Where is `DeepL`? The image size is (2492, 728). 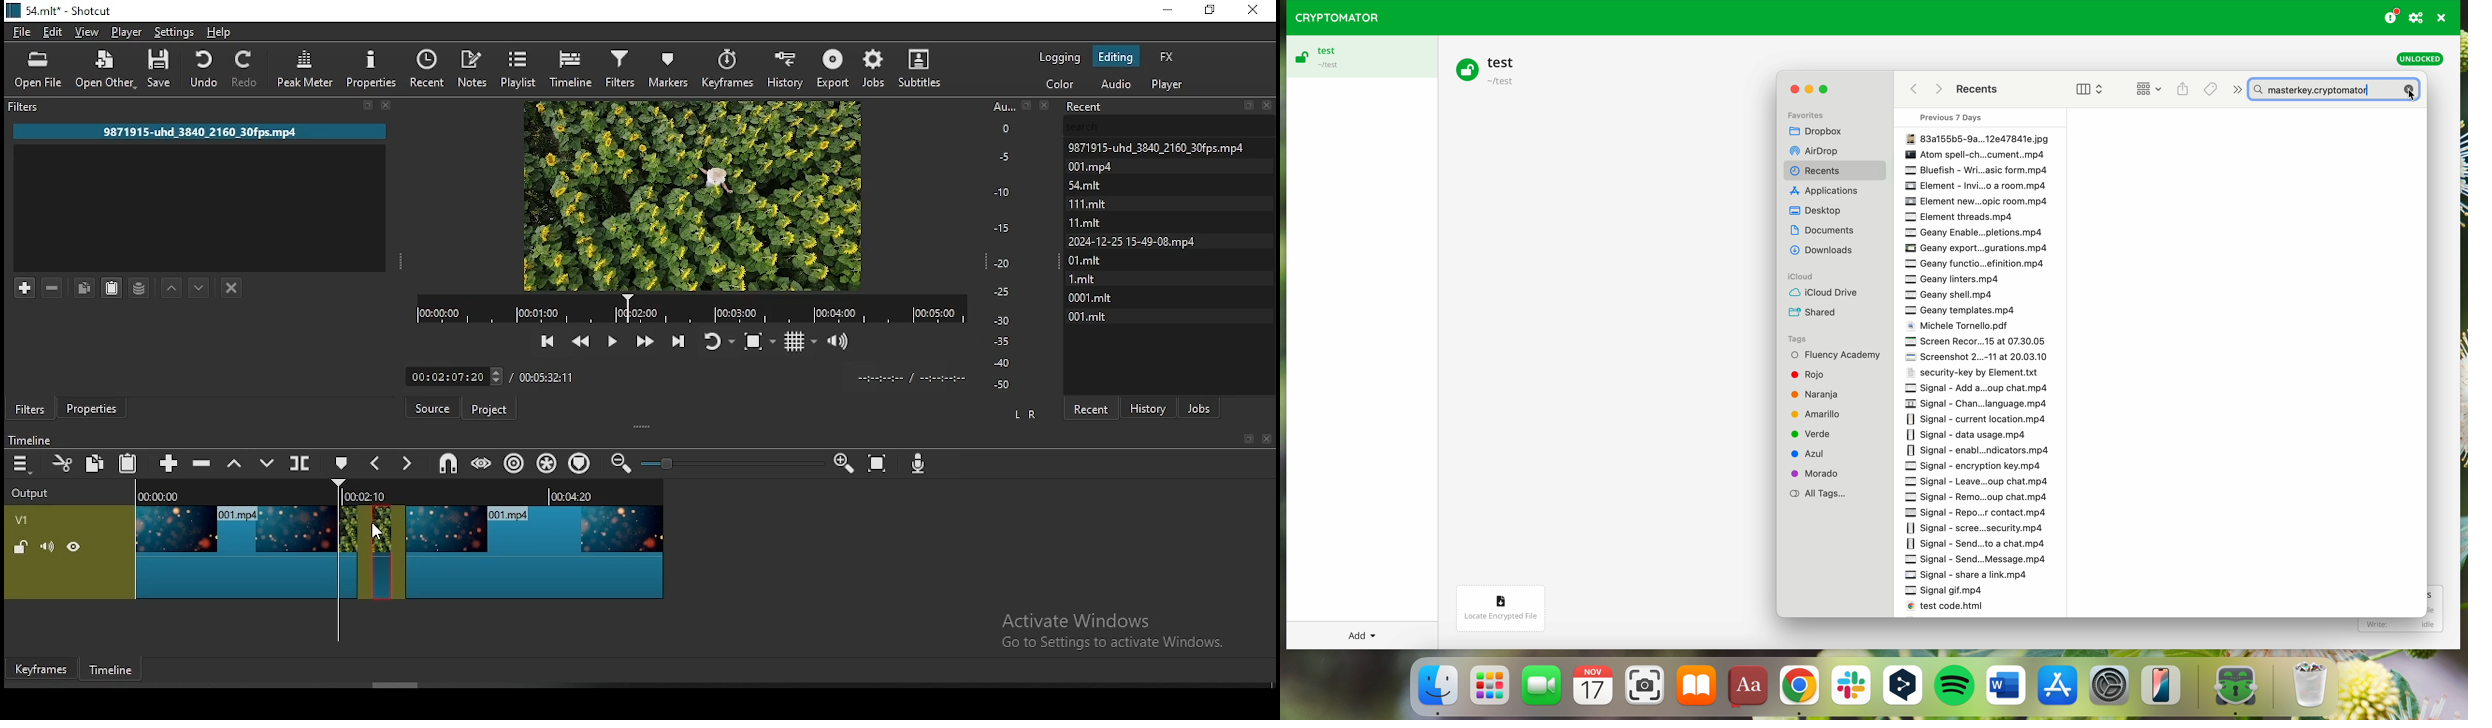 DeepL is located at coordinates (1905, 687).